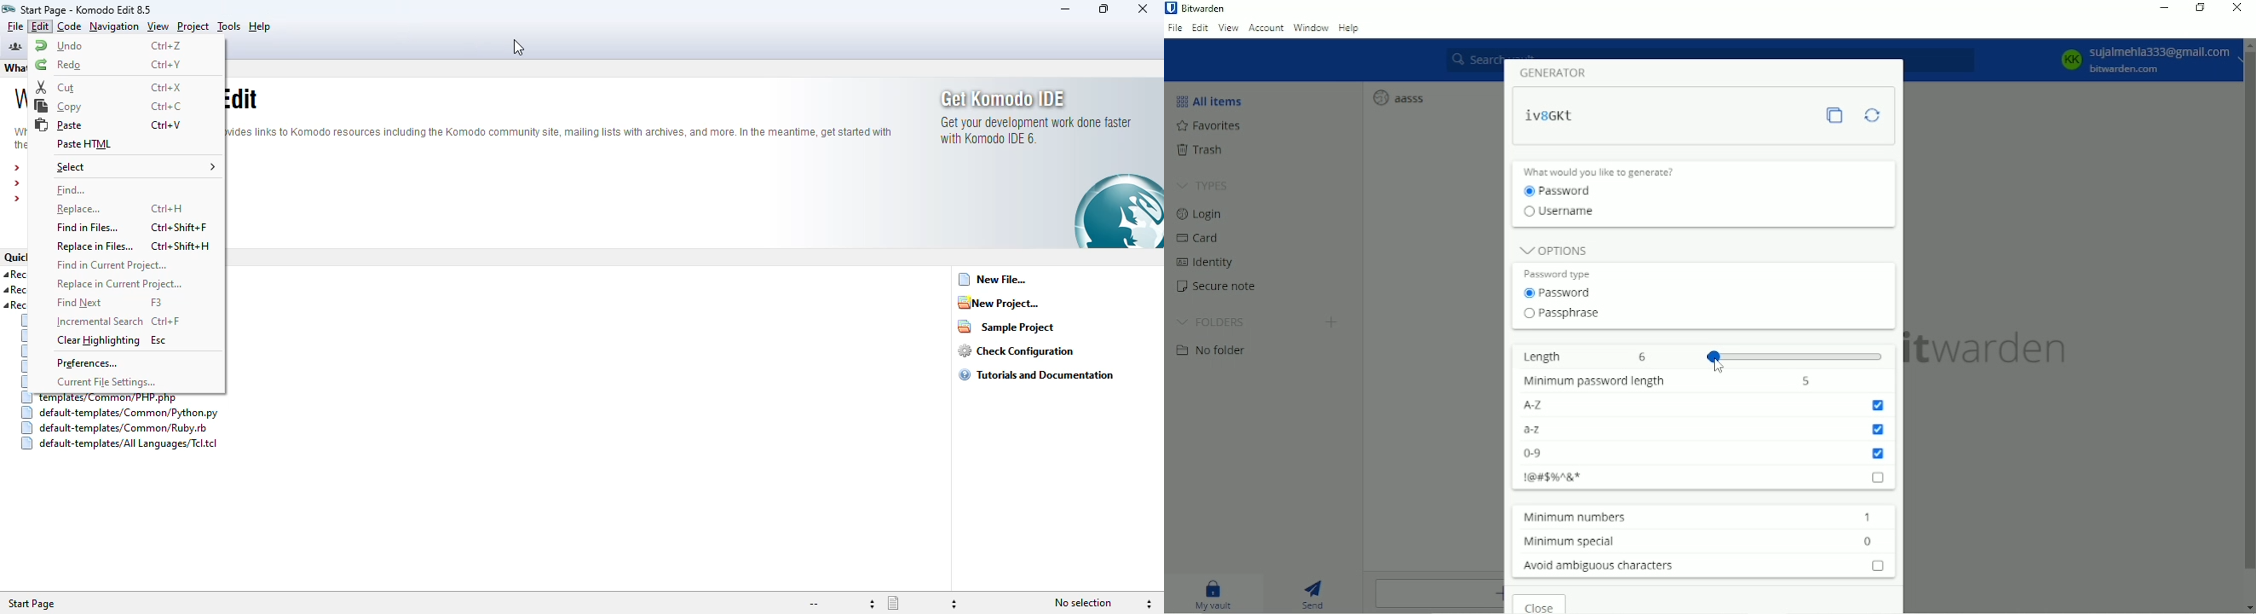 The image size is (2268, 616). I want to click on length changed, so click(1550, 117).